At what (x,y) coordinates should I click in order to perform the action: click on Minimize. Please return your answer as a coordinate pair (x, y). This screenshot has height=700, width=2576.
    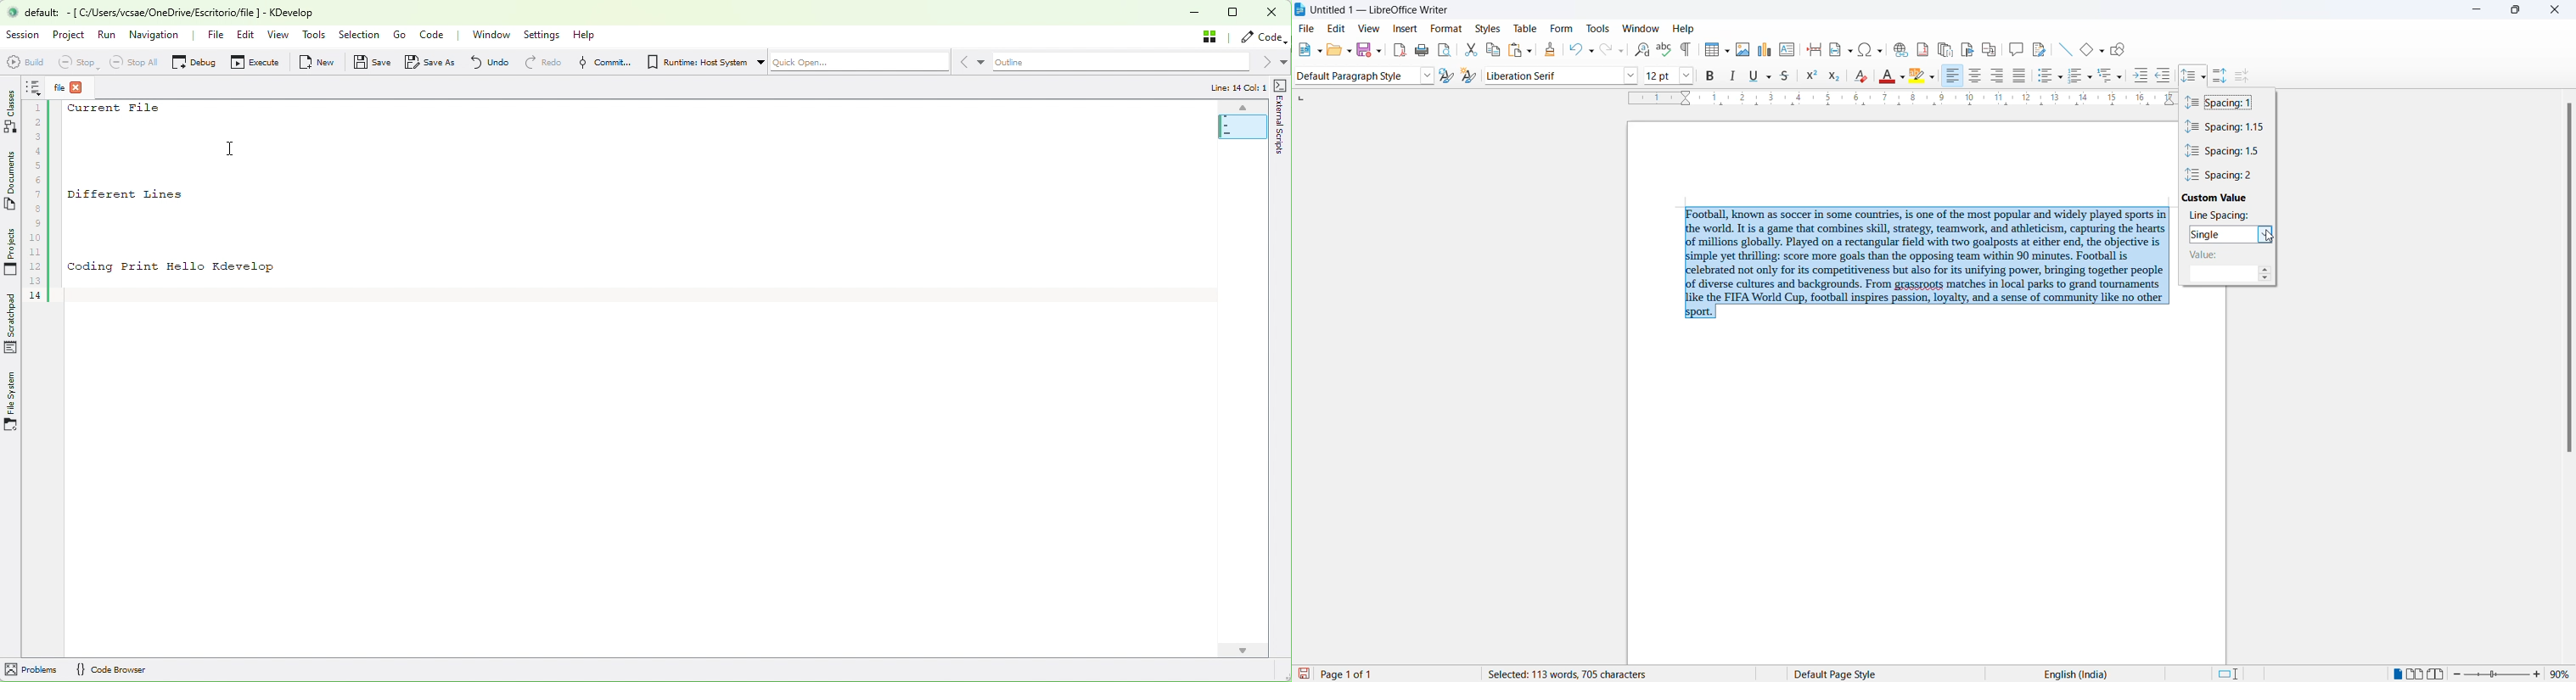
    Looking at the image, I should click on (1196, 12).